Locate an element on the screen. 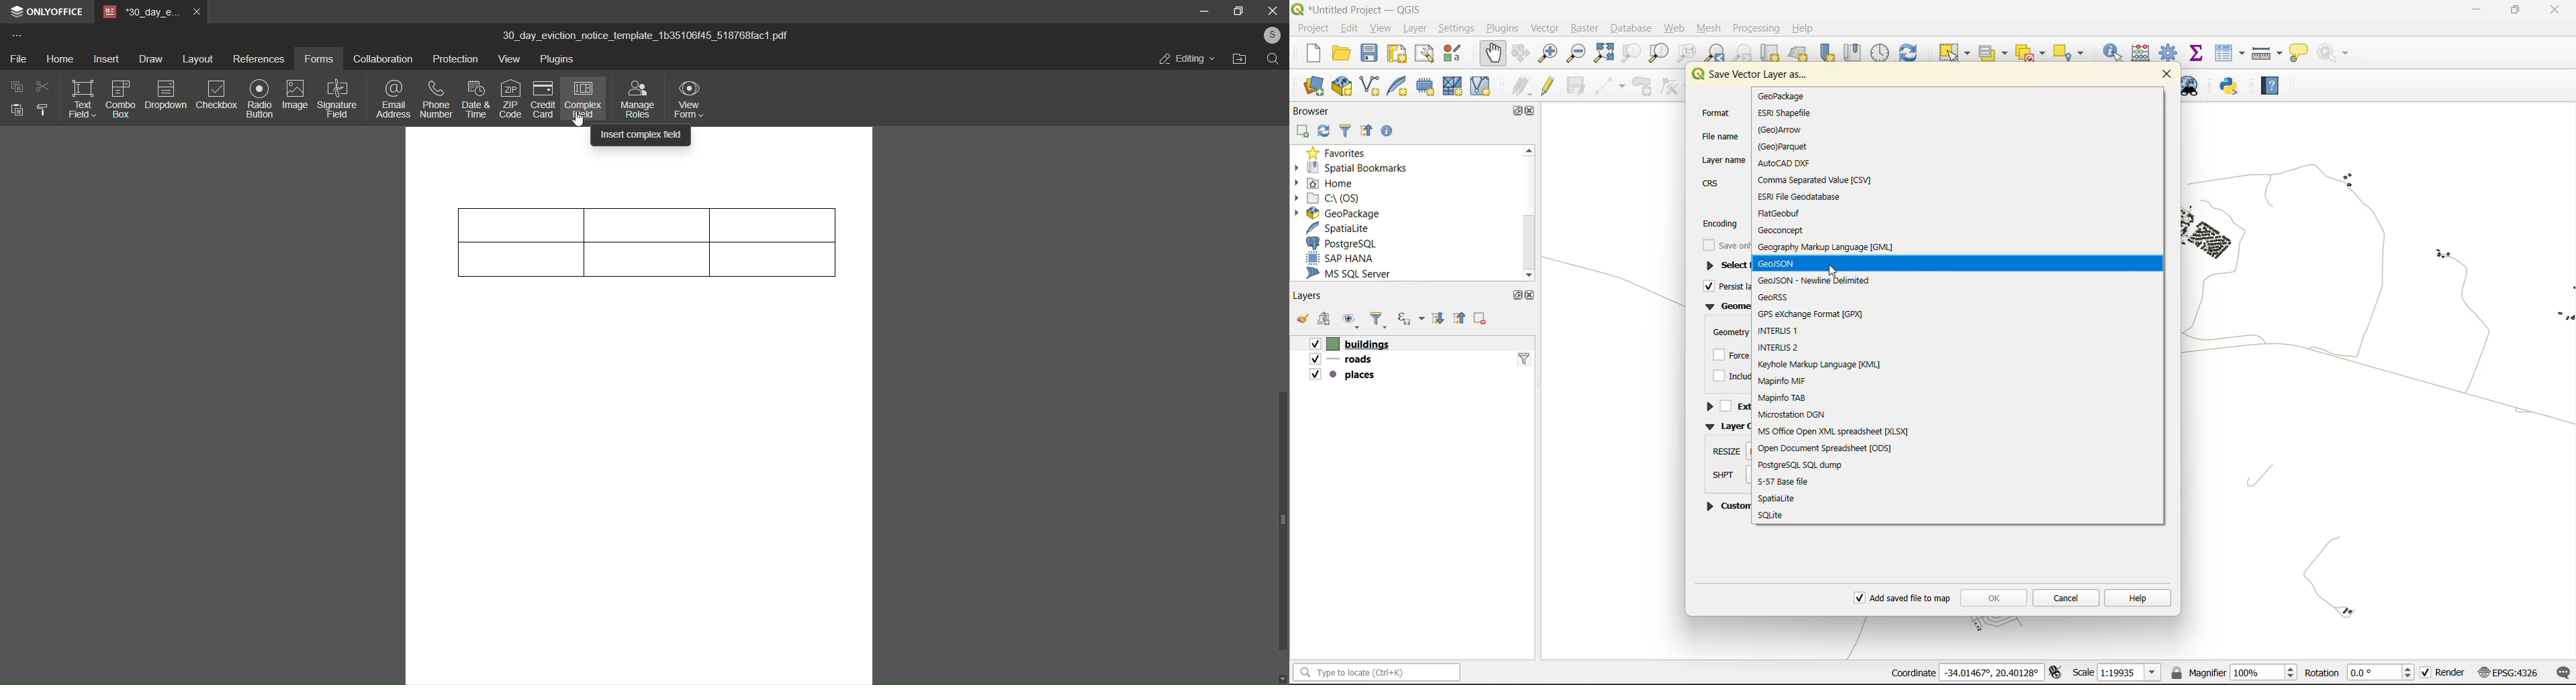 The width and height of the screenshot is (2576, 700). minimize is located at coordinates (2472, 13).